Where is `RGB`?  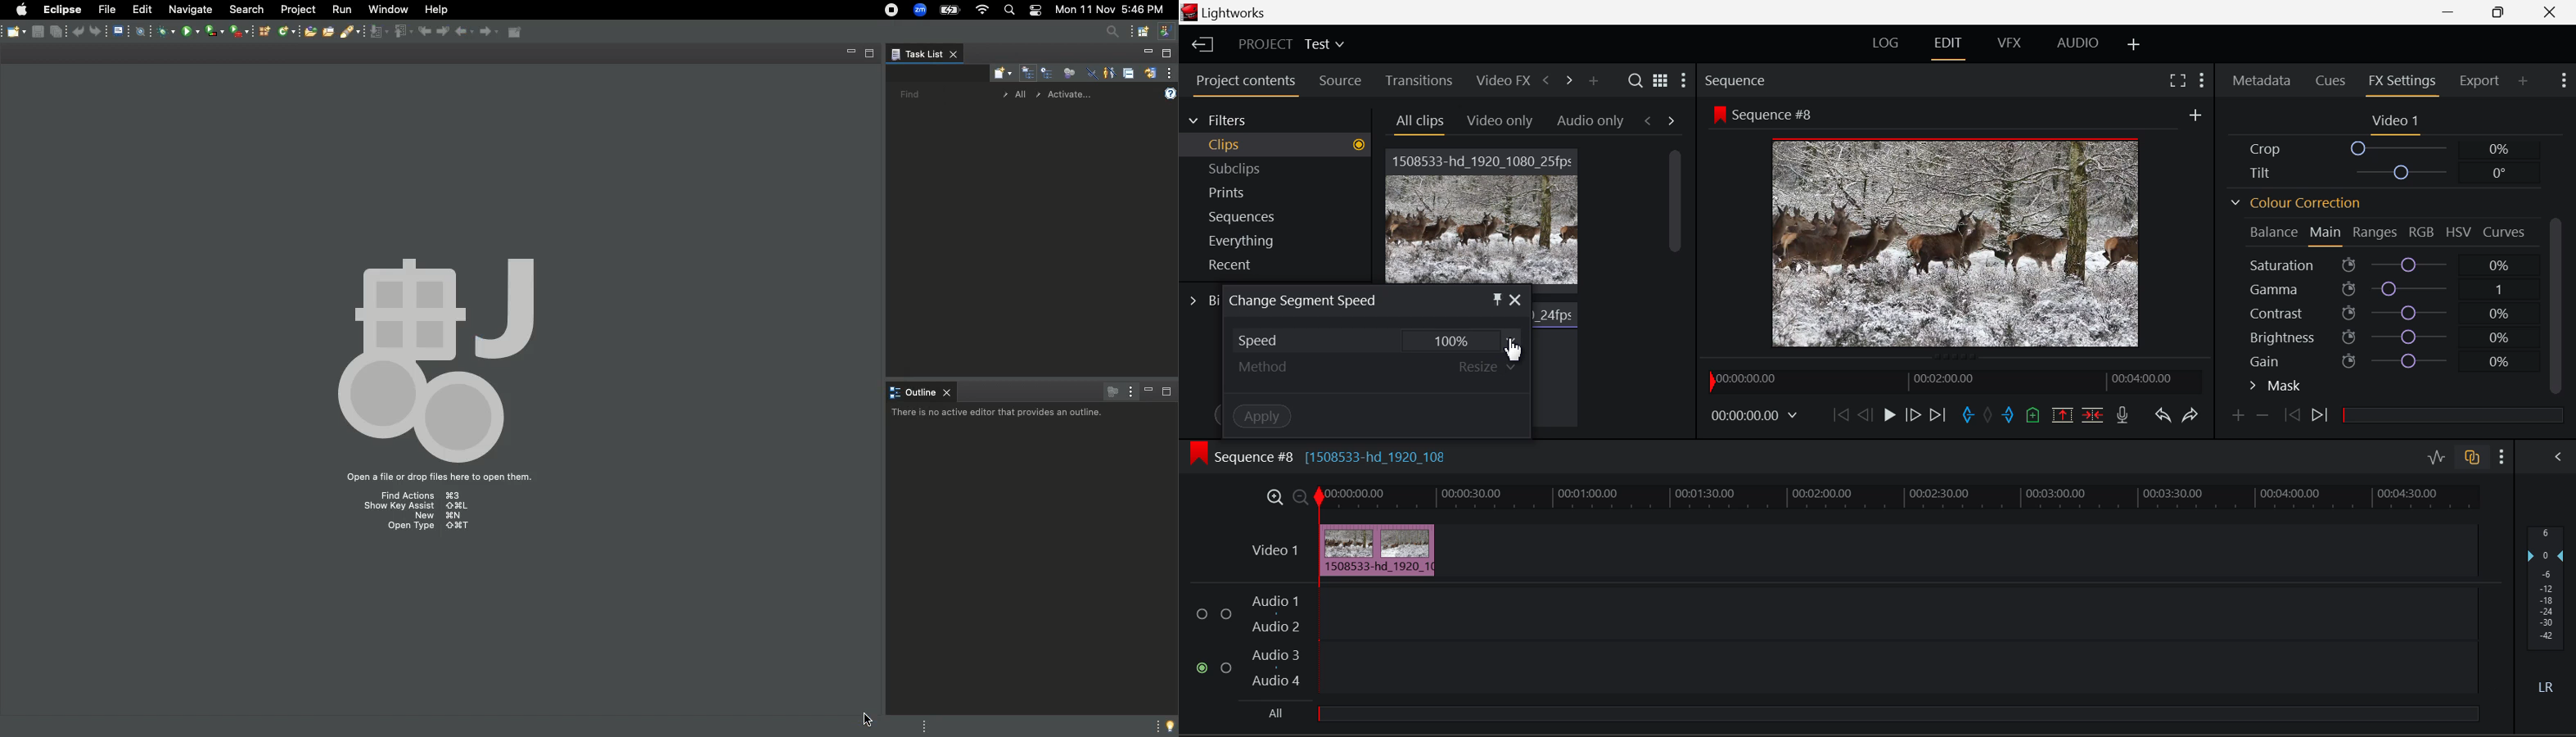
RGB is located at coordinates (2422, 233).